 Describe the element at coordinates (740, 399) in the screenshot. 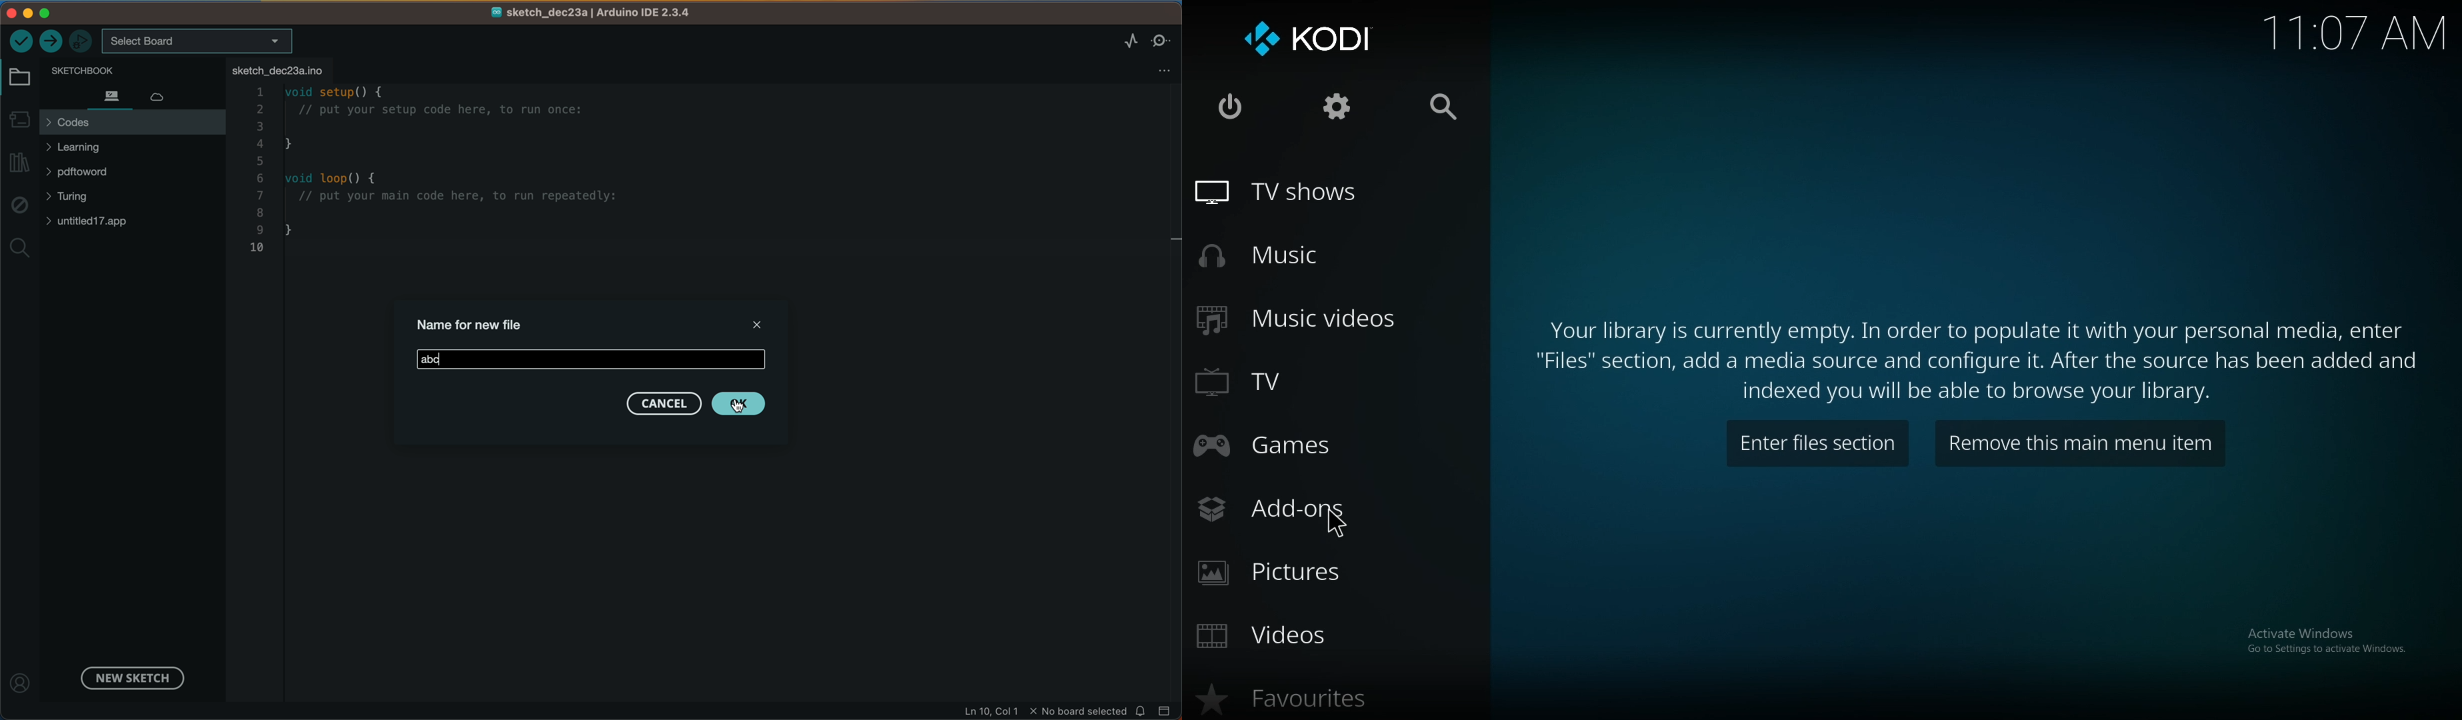

I see `cursor` at that location.